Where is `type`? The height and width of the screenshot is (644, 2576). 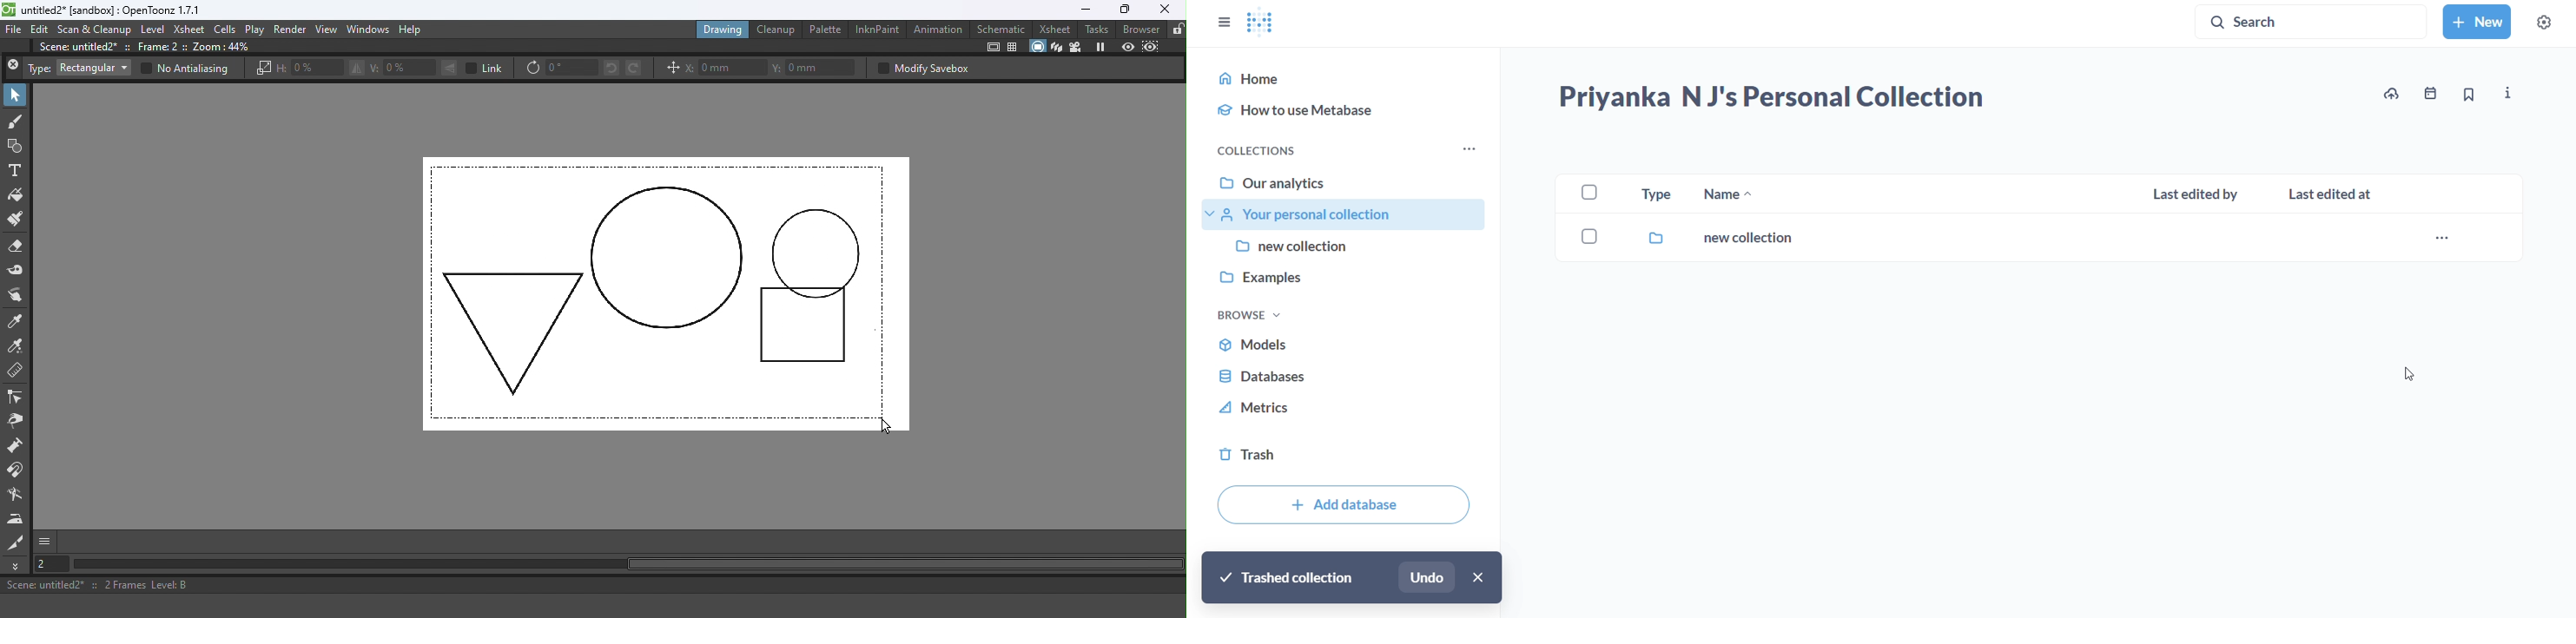
type is located at coordinates (1656, 195).